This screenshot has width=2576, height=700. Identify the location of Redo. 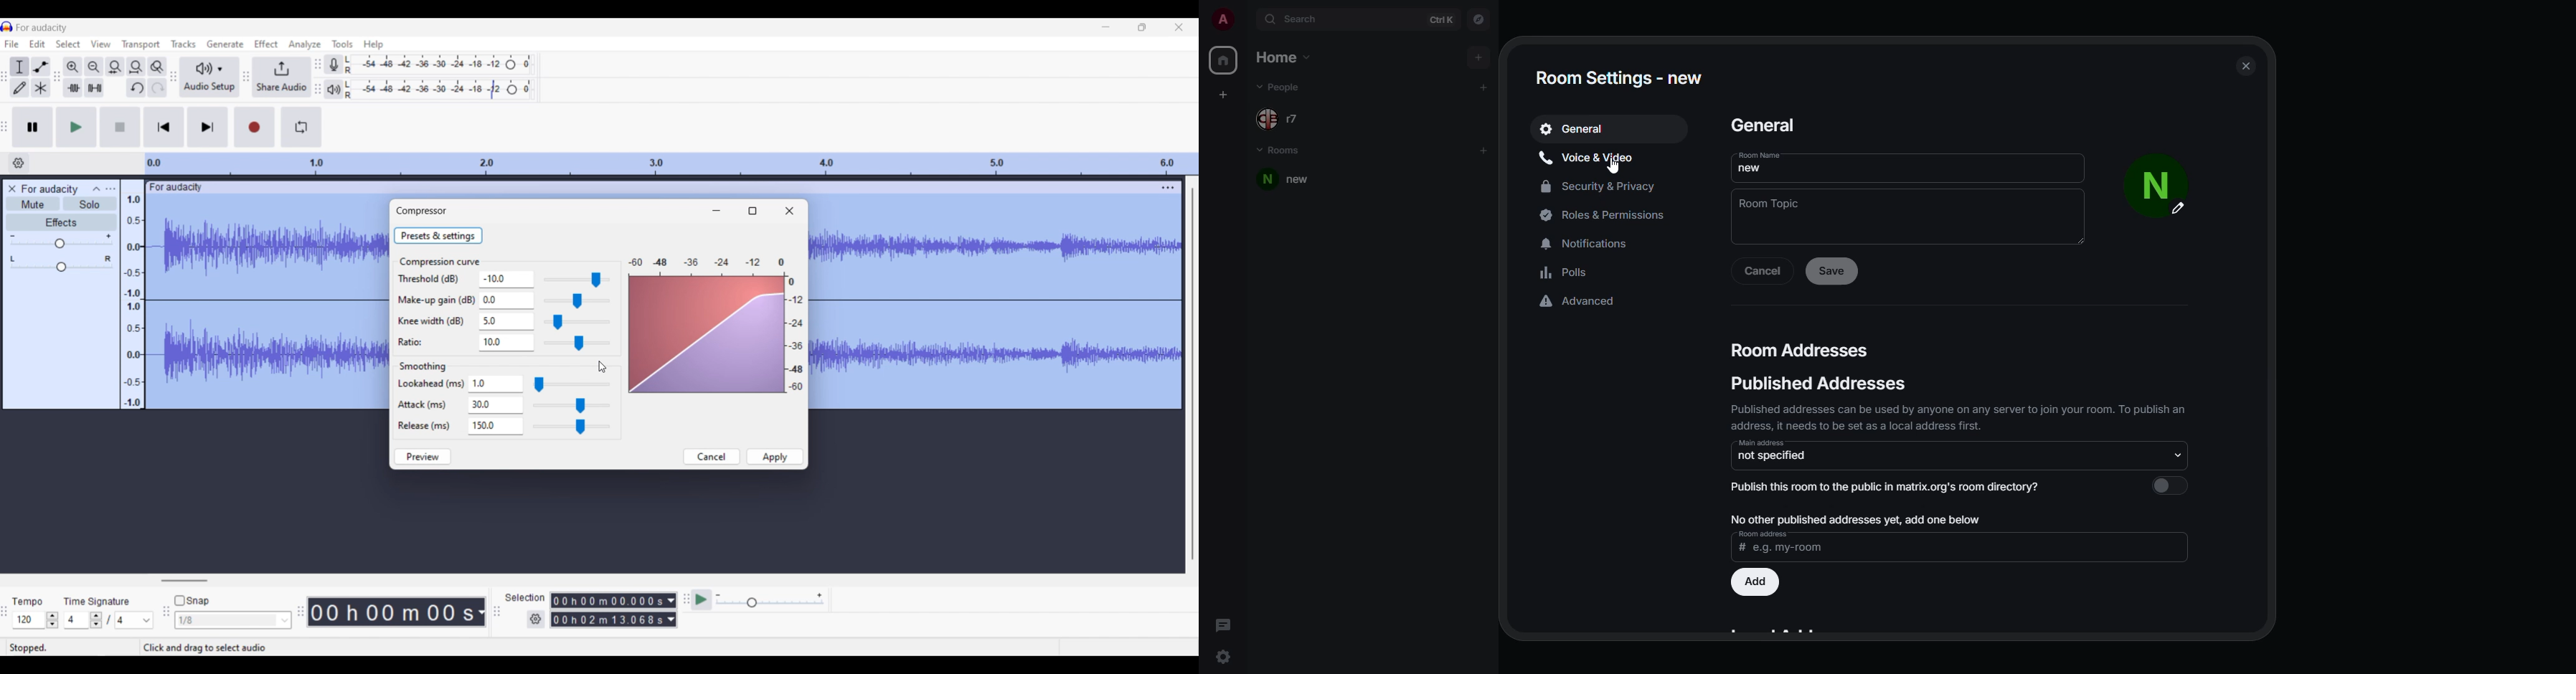
(157, 87).